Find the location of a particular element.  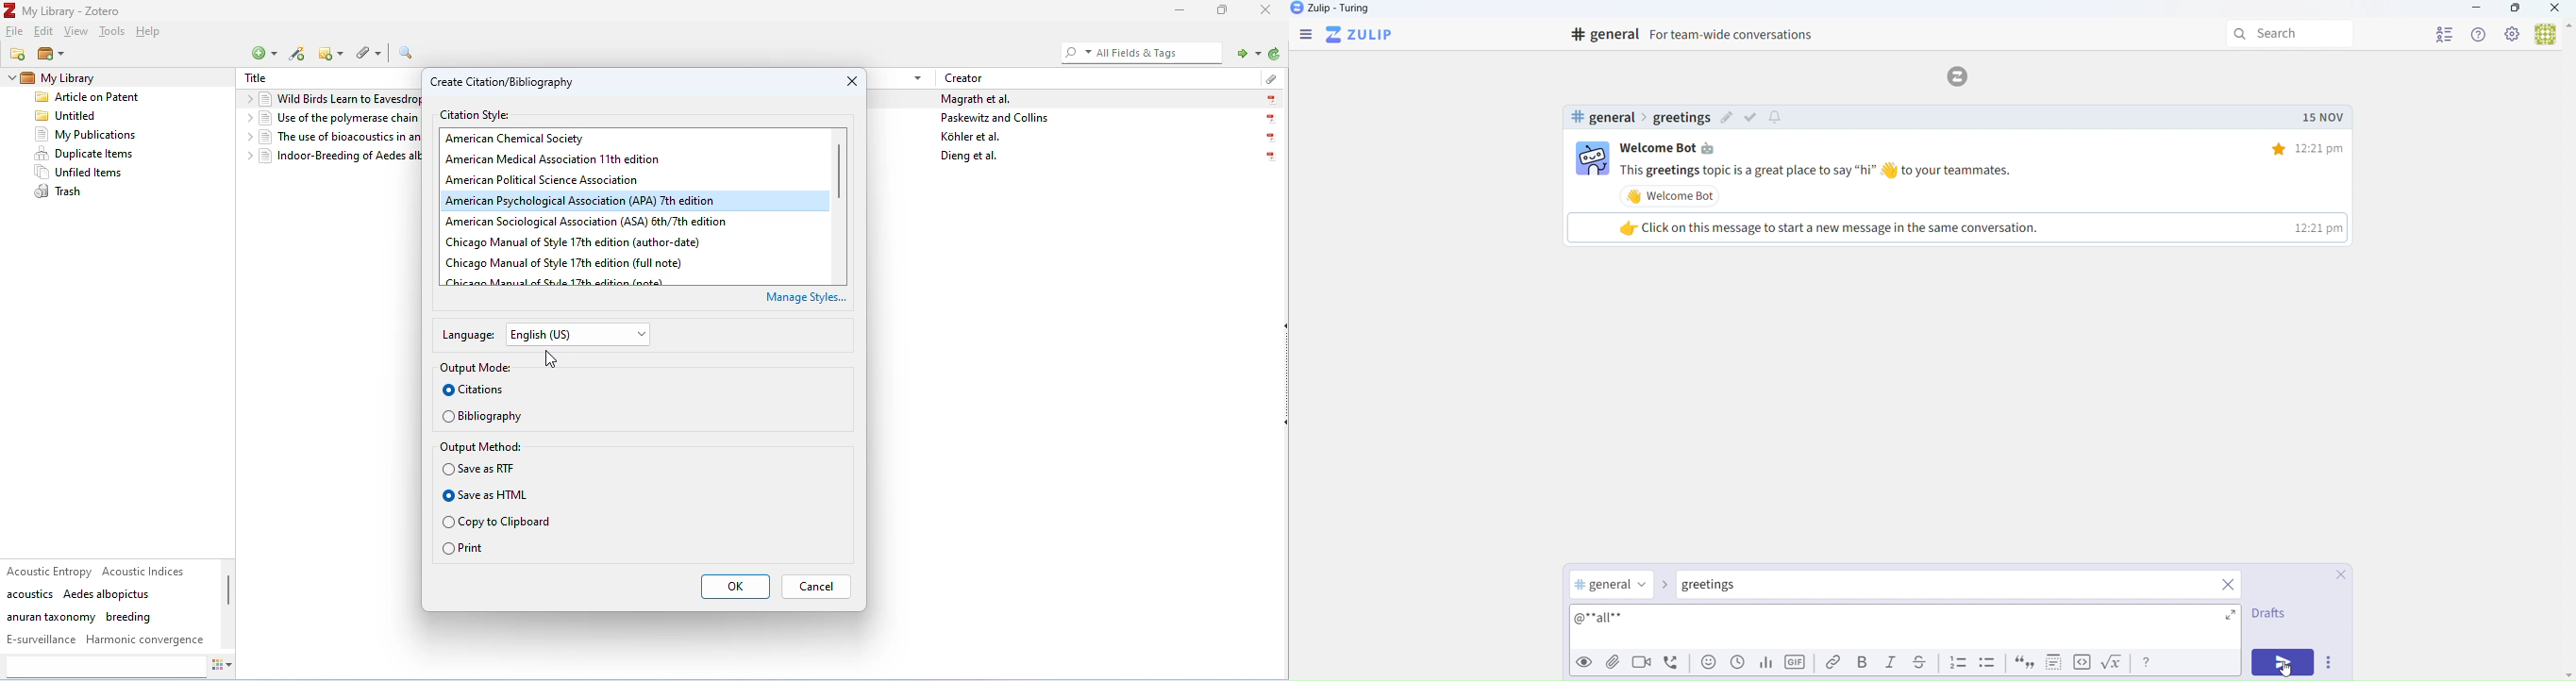

file is located at coordinates (15, 31).